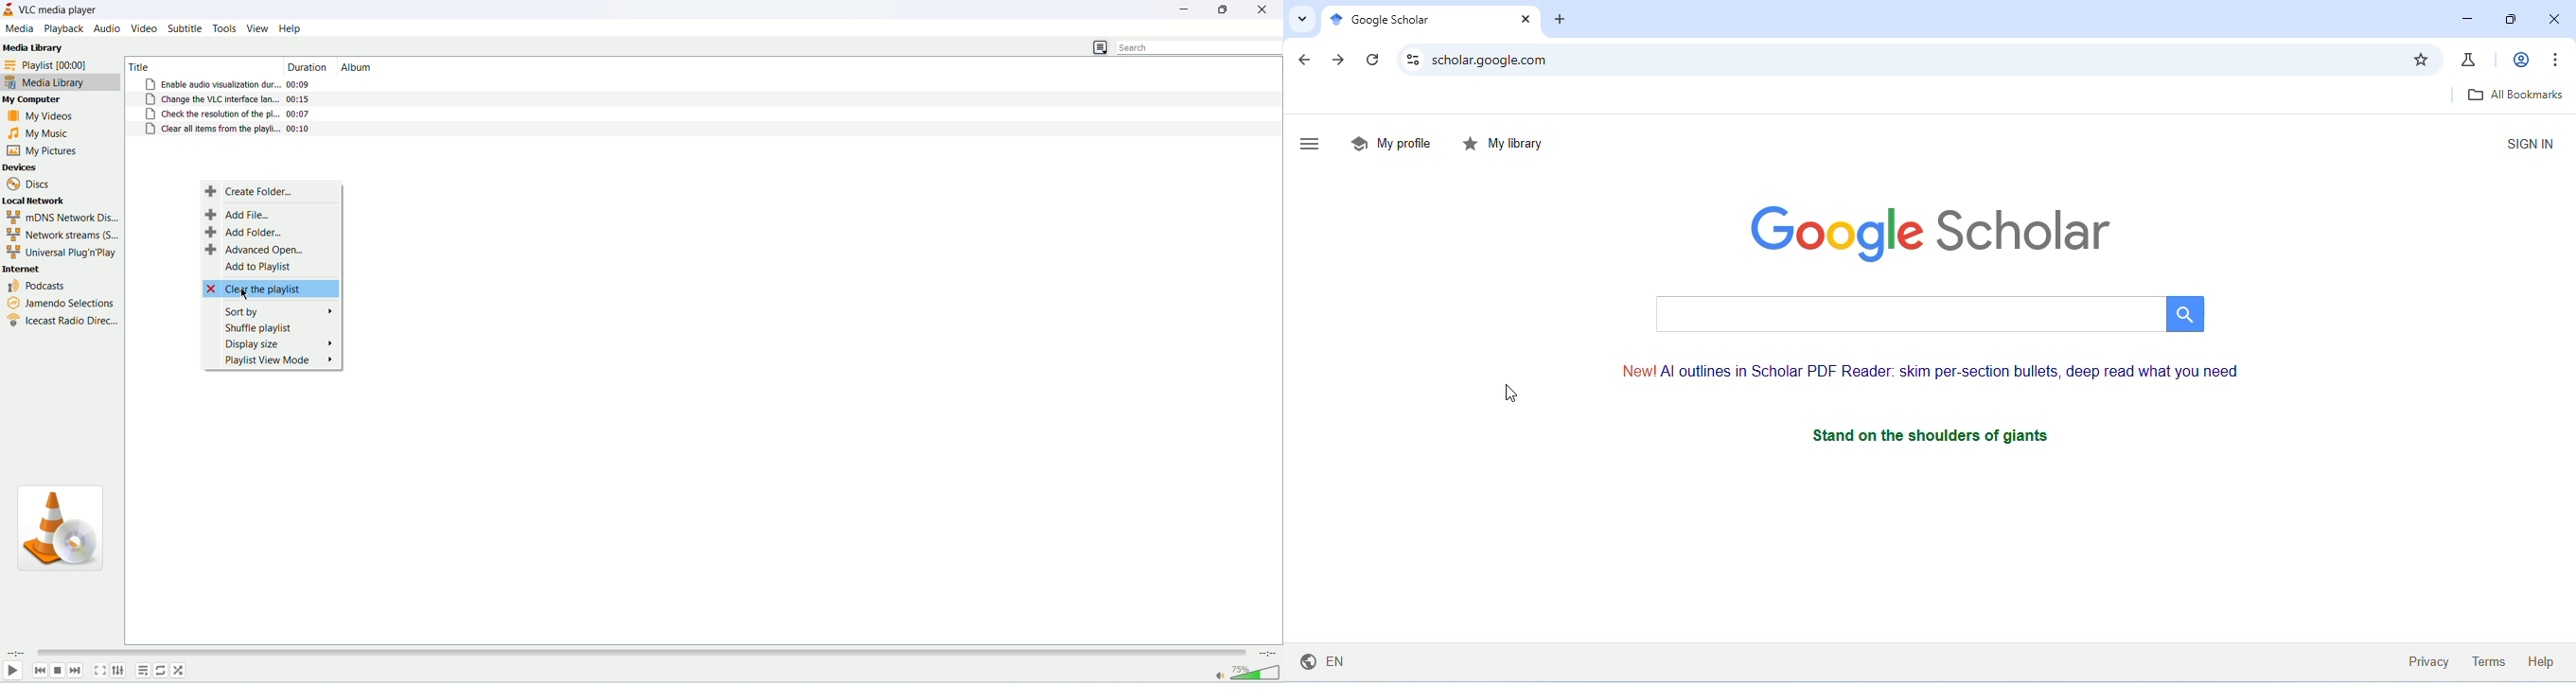 The height and width of the screenshot is (700, 2576). I want to click on advanced open, so click(254, 249).